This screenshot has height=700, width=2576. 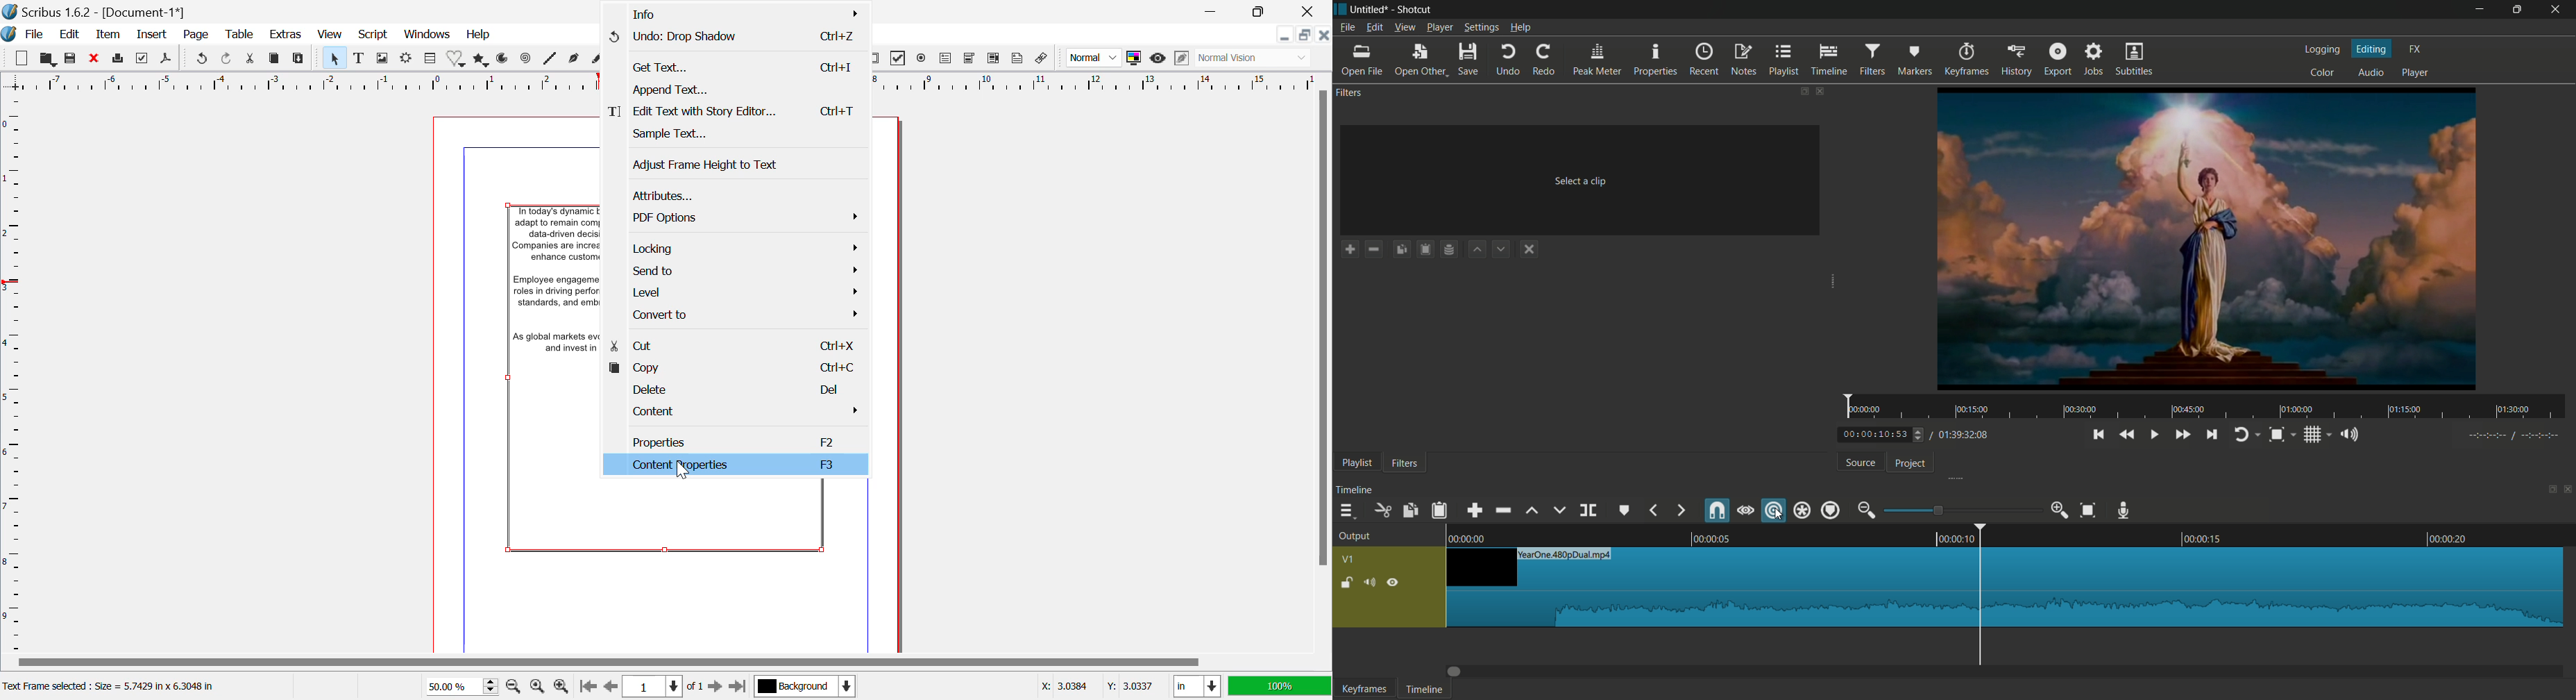 What do you see at coordinates (1341, 9) in the screenshot?
I see `app icon` at bounding box center [1341, 9].